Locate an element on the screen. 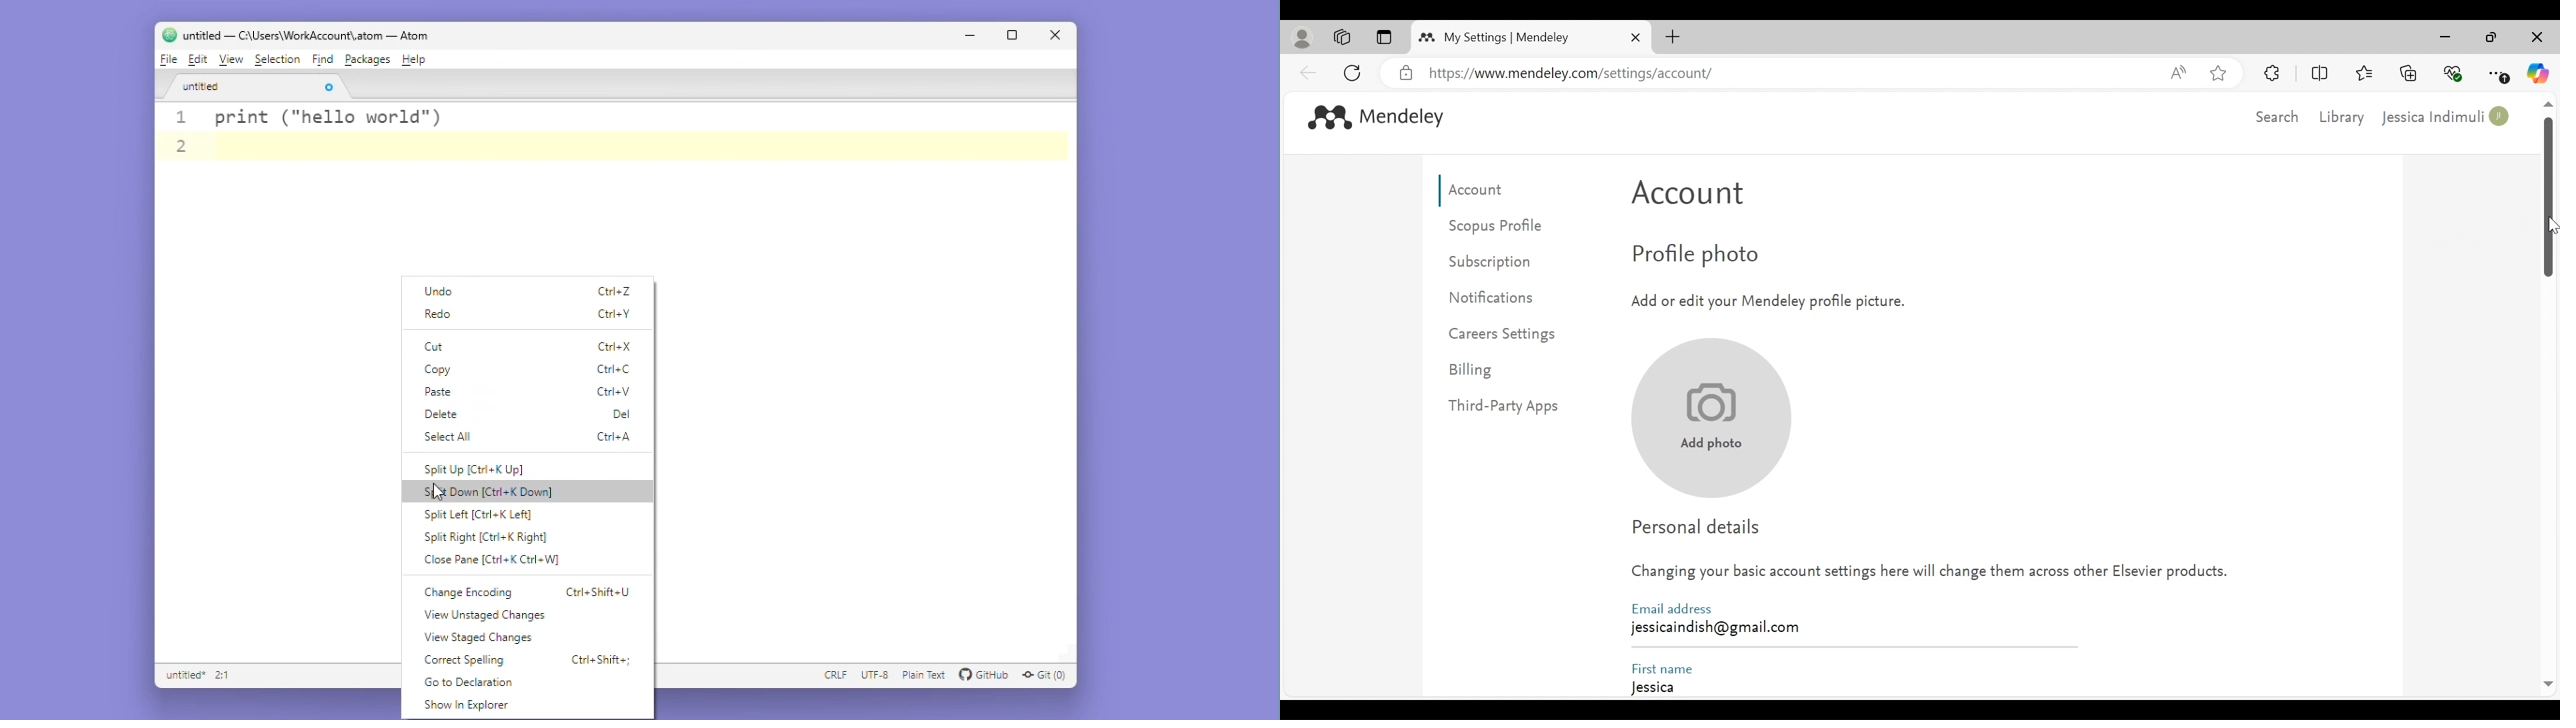 This screenshot has height=728, width=2576. jessica indimuli is located at coordinates (2447, 117).